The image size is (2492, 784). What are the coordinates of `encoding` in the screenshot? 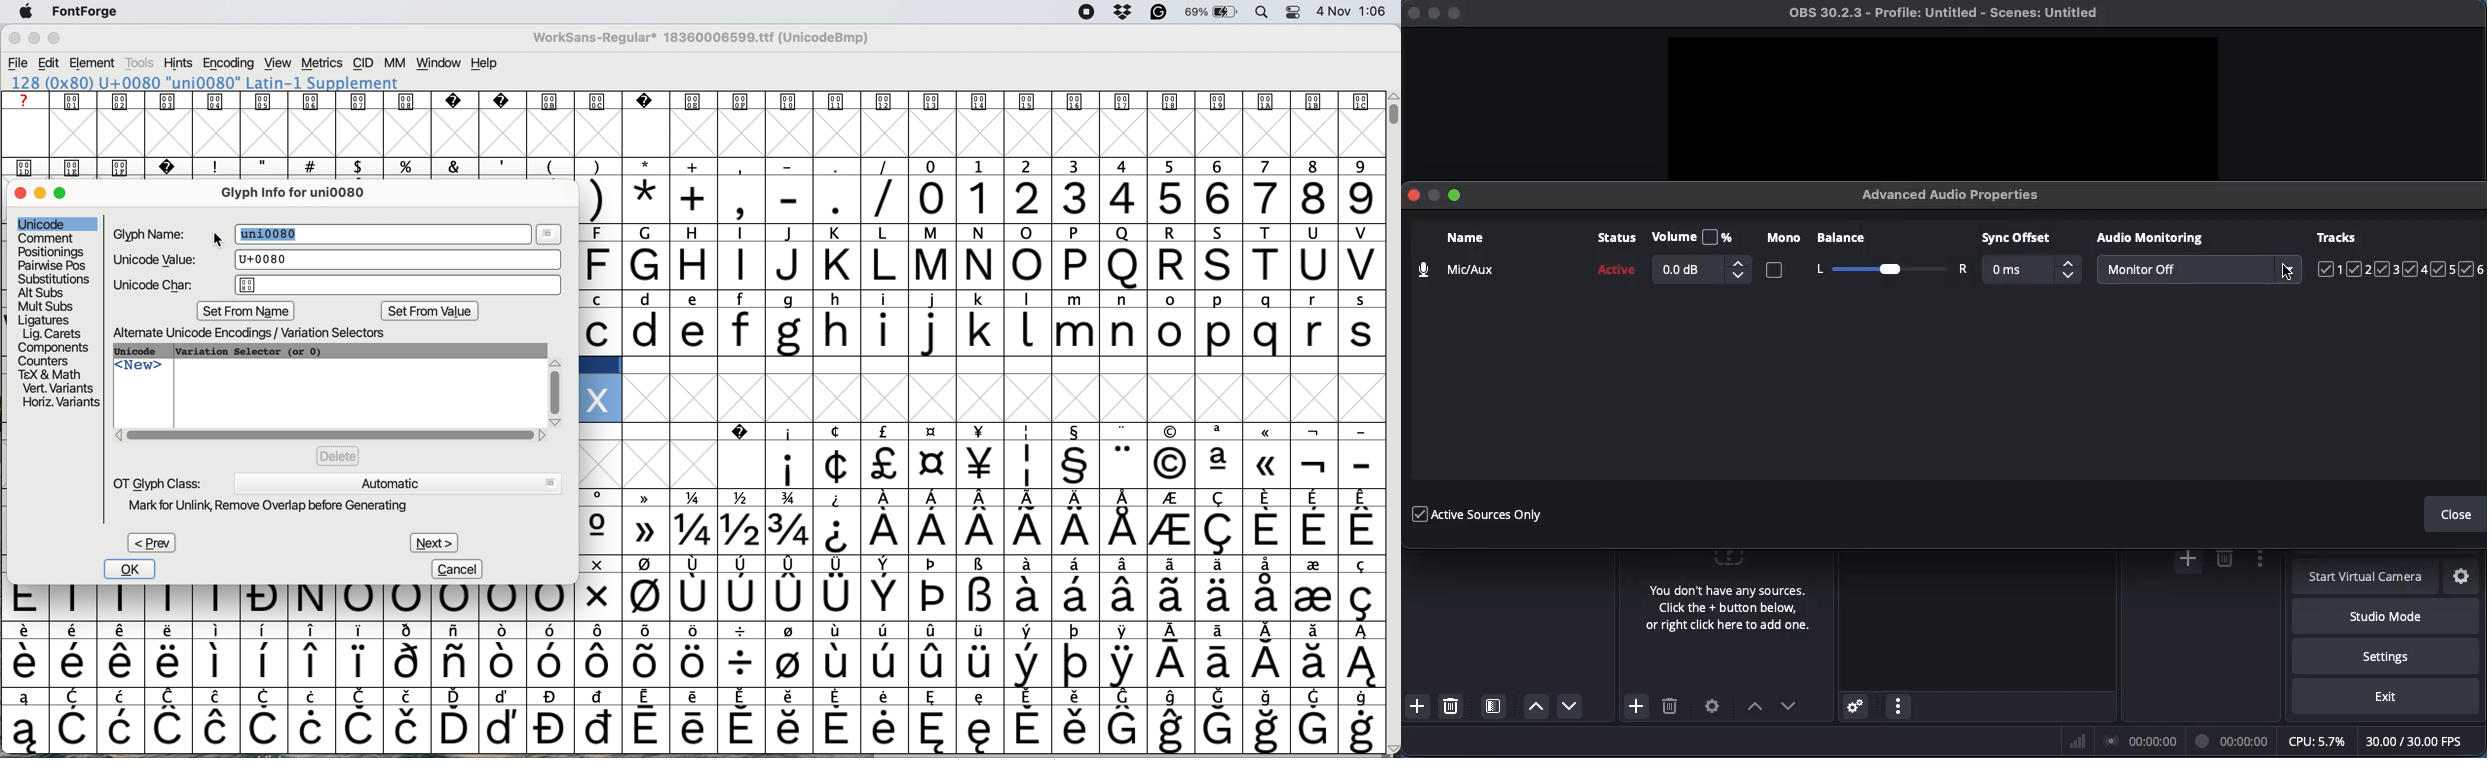 It's located at (227, 63).